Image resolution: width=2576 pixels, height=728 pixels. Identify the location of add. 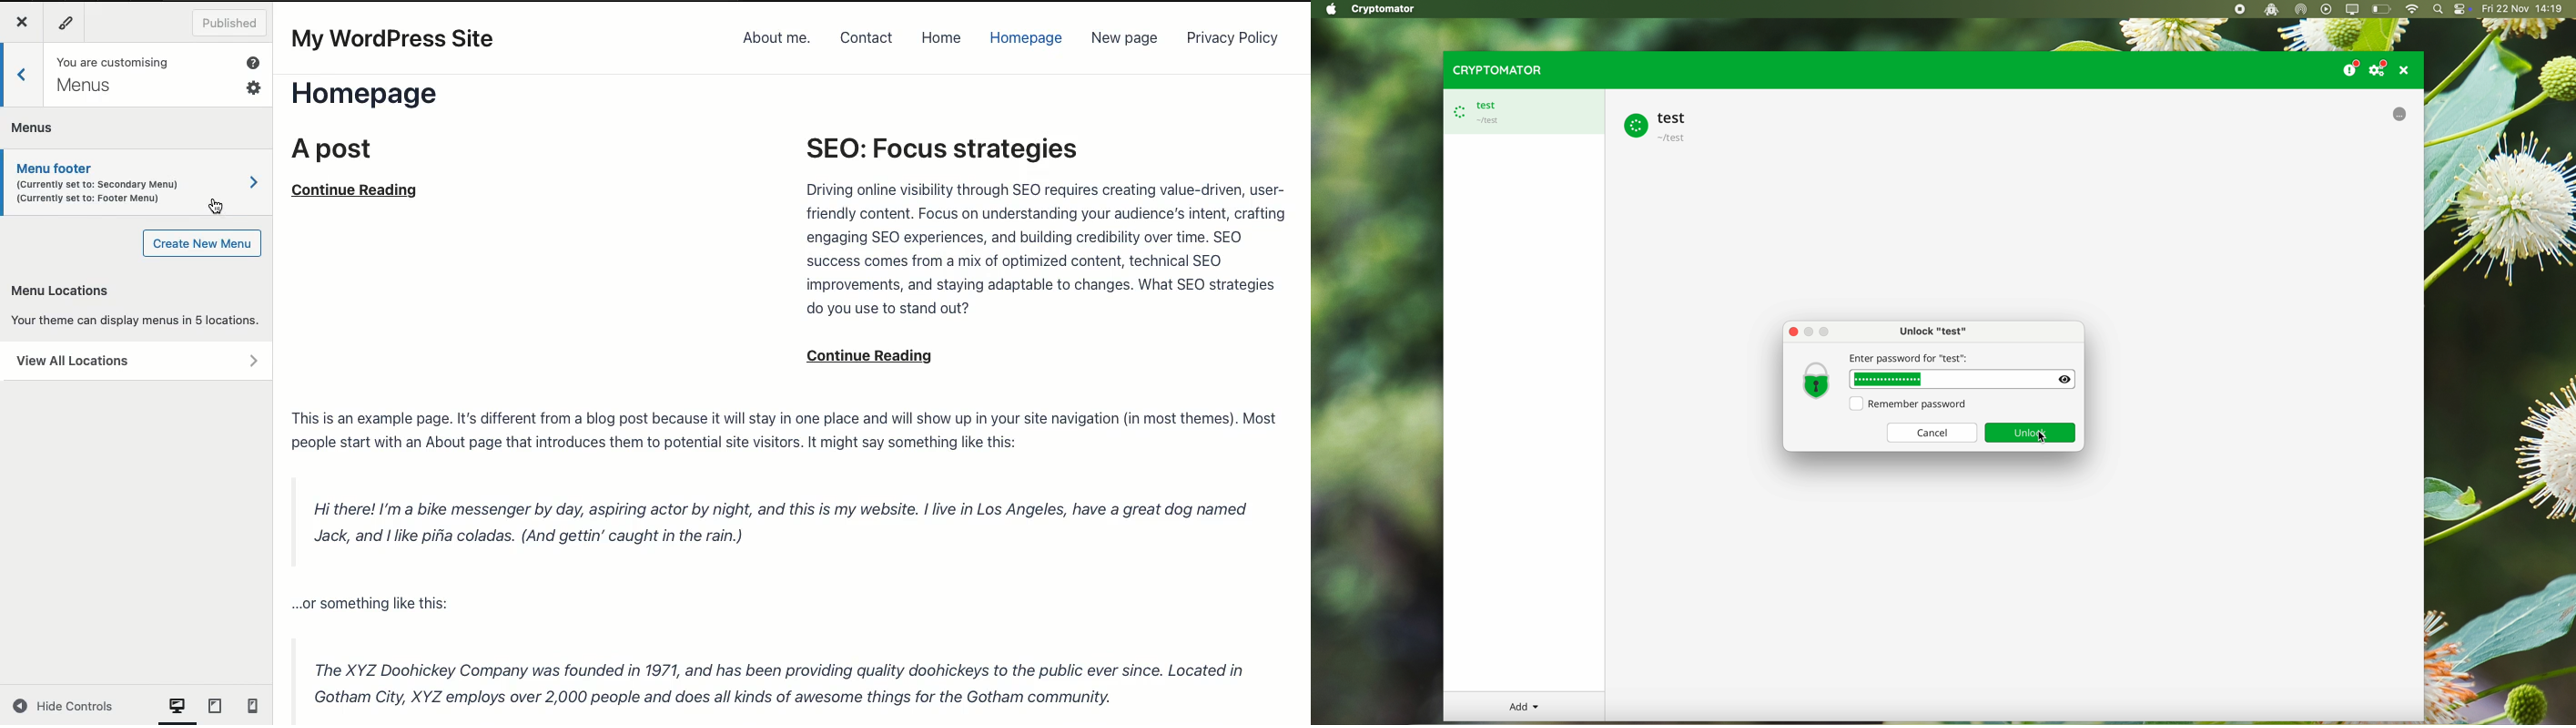
(1524, 707).